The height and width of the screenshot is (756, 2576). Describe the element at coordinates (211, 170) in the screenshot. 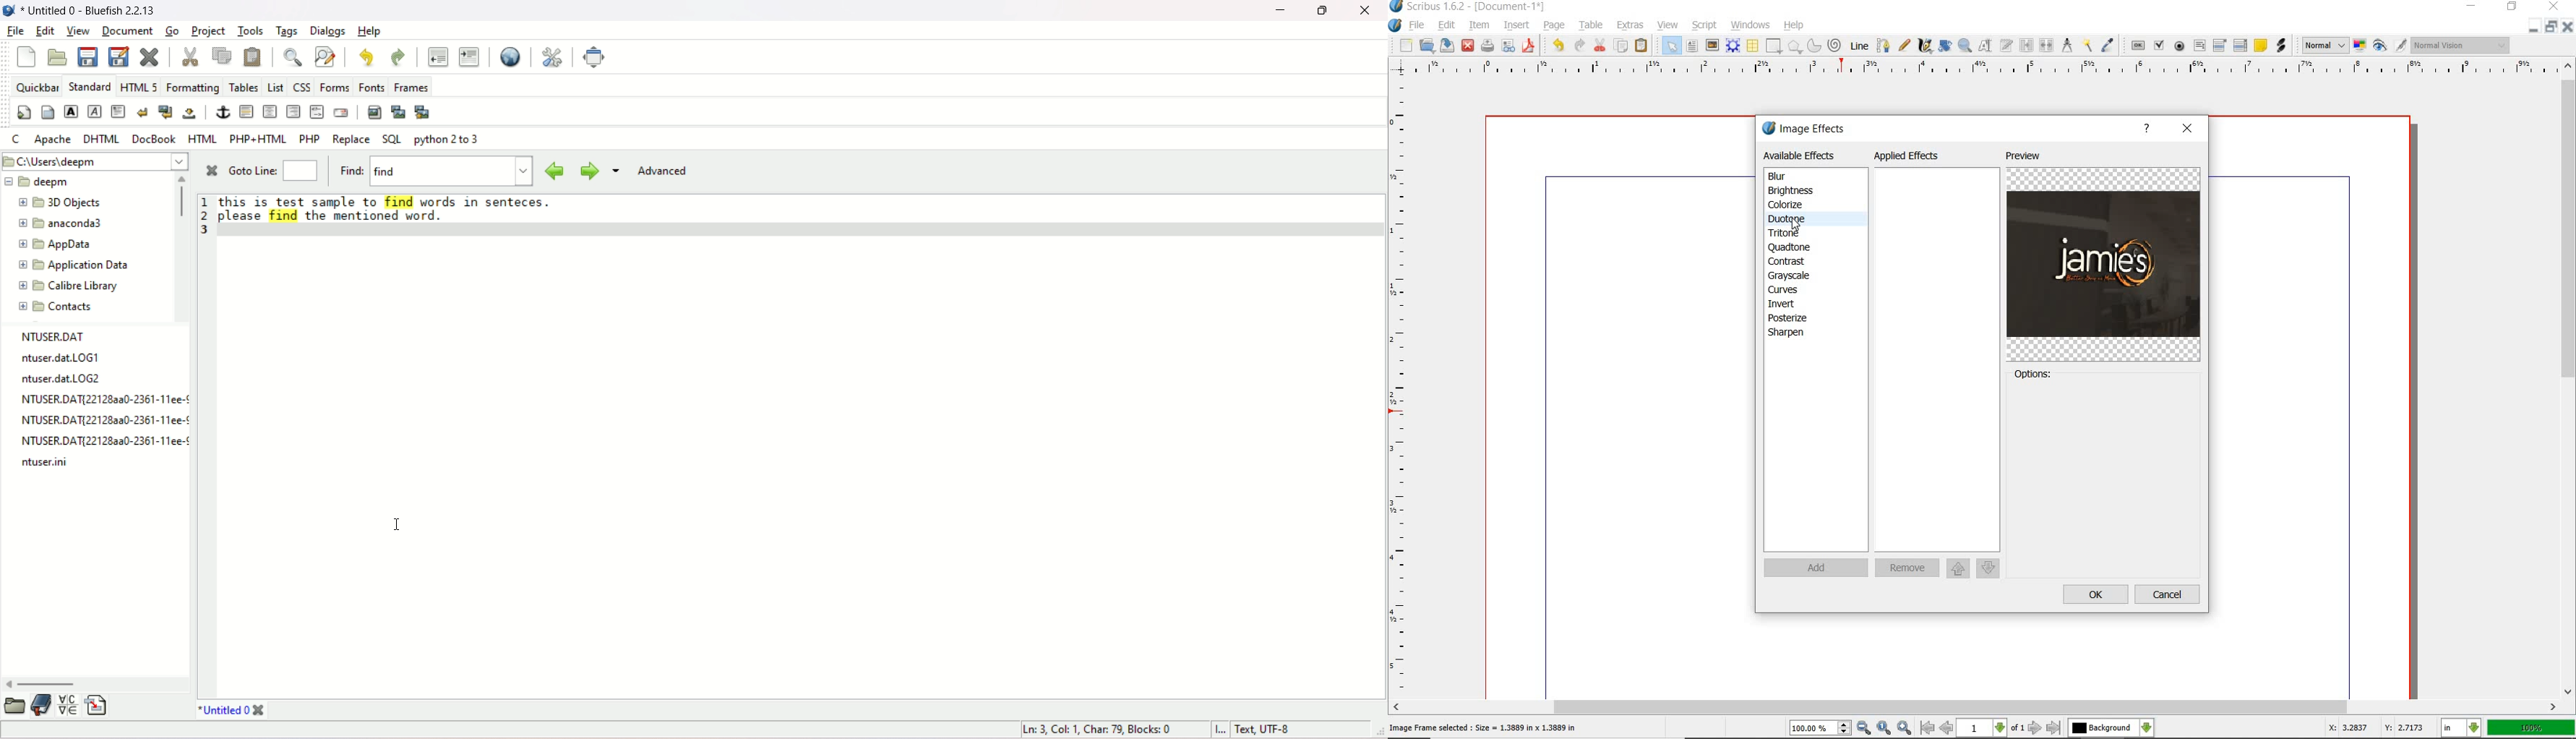

I see `close` at that location.